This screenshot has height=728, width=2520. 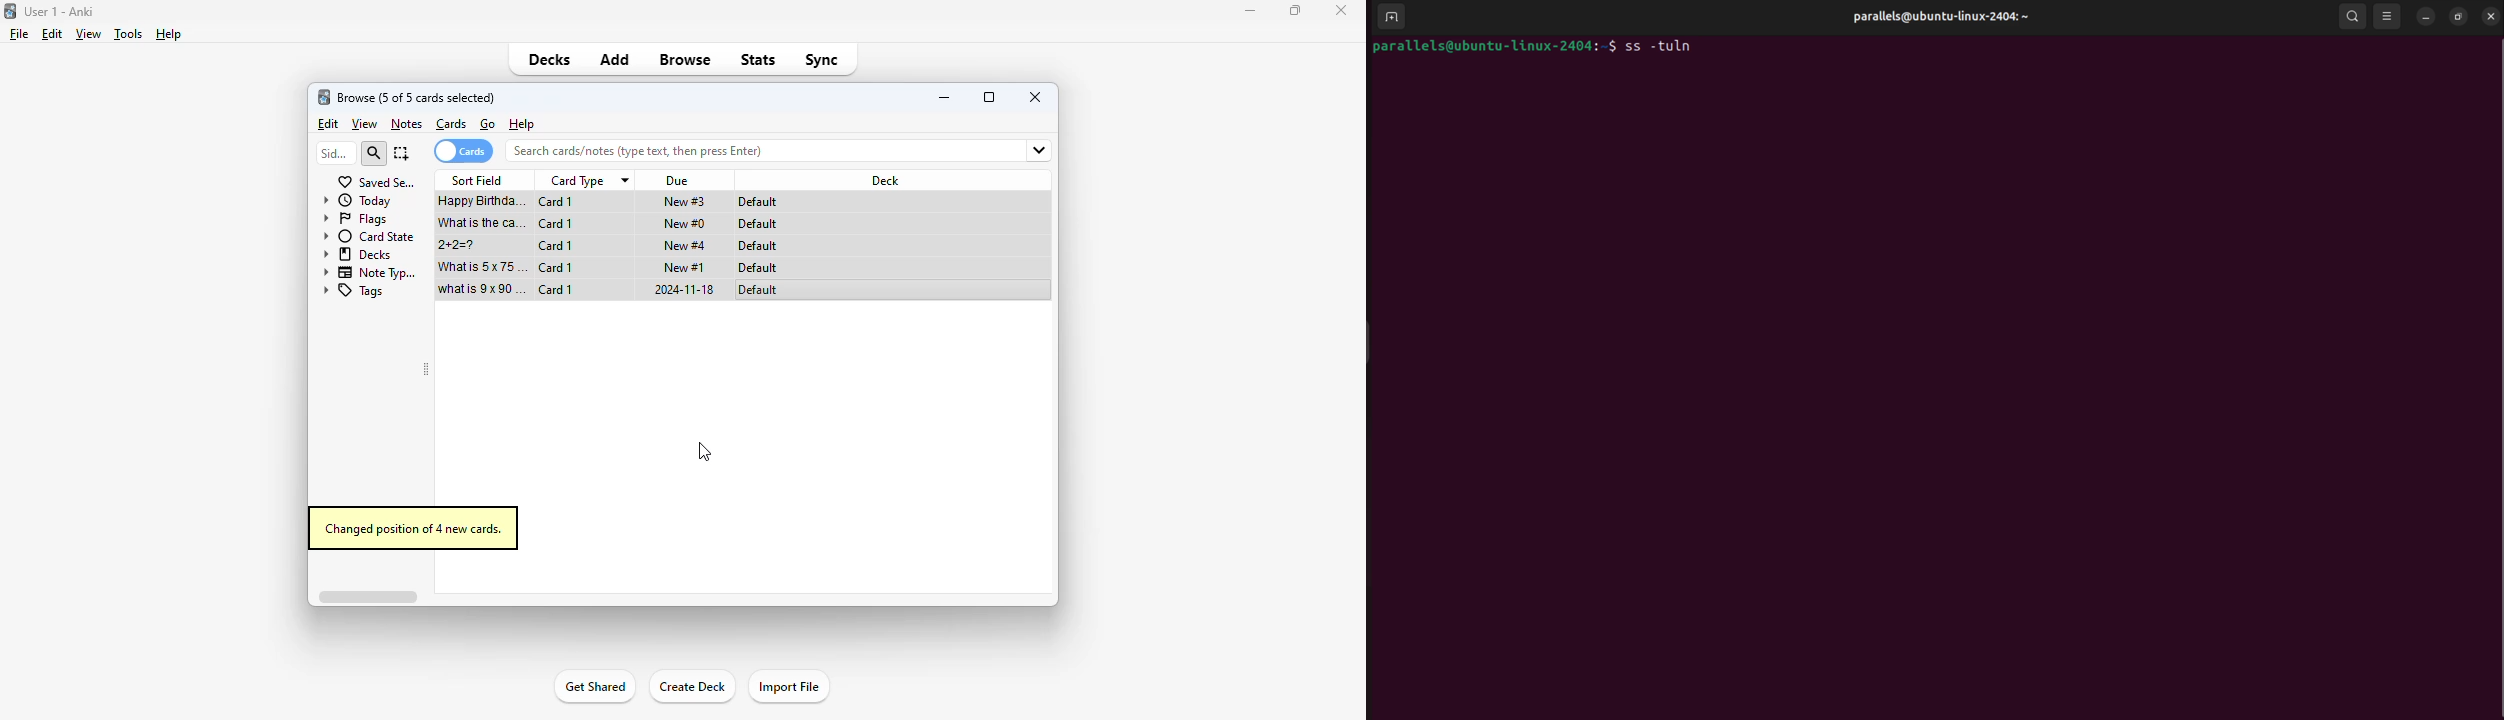 What do you see at coordinates (691, 686) in the screenshot?
I see `create deck` at bounding box center [691, 686].